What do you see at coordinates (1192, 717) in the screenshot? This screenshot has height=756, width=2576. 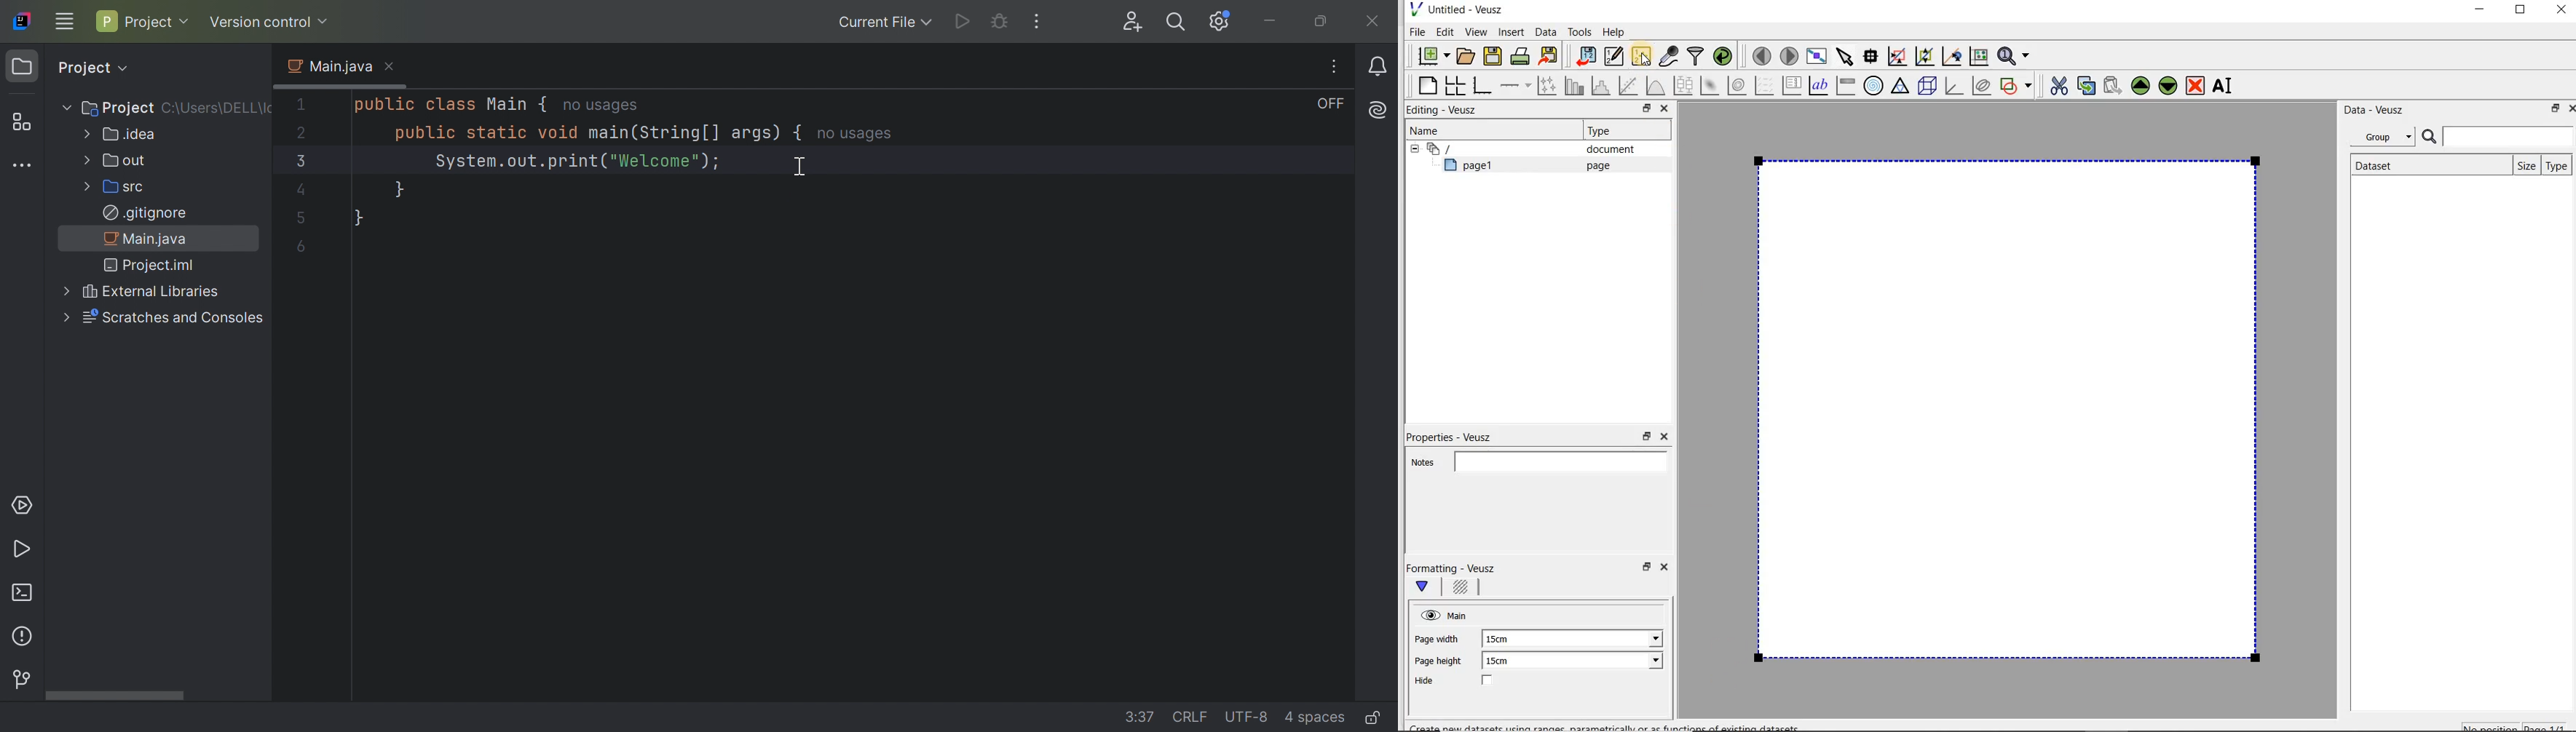 I see `CRLF` at bounding box center [1192, 717].